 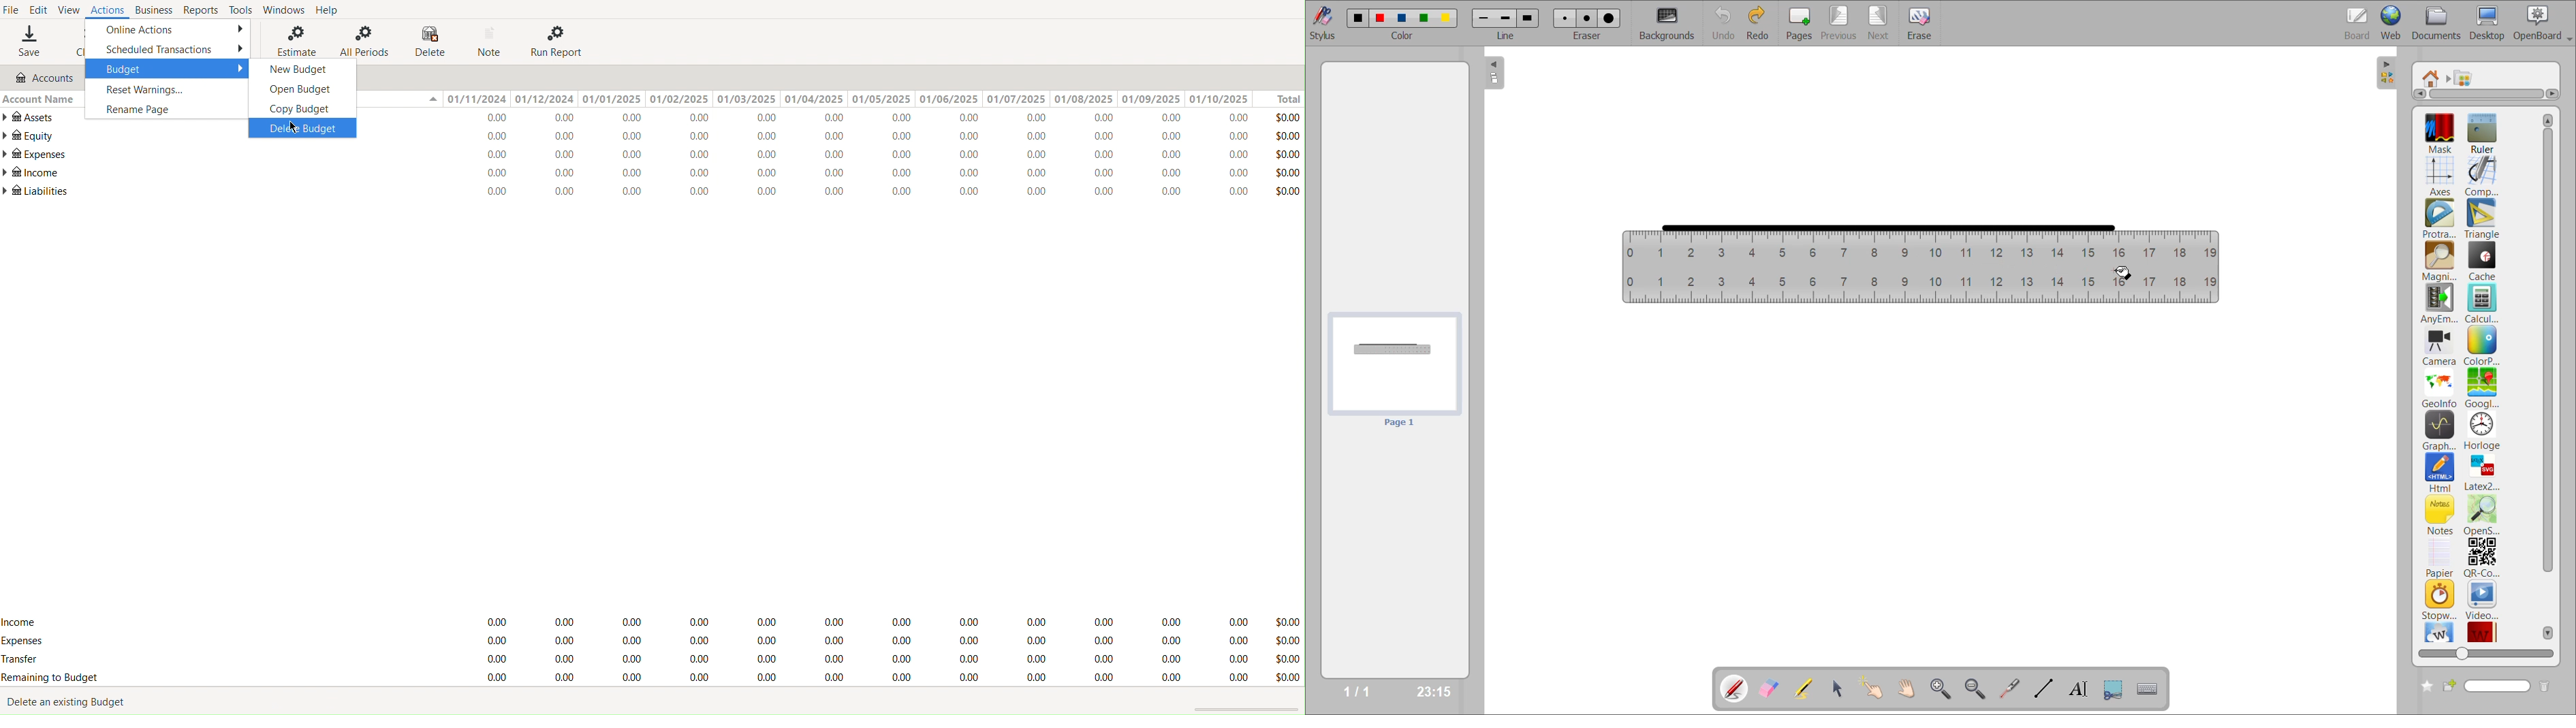 What do you see at coordinates (2439, 557) in the screenshot?
I see `papier` at bounding box center [2439, 557].